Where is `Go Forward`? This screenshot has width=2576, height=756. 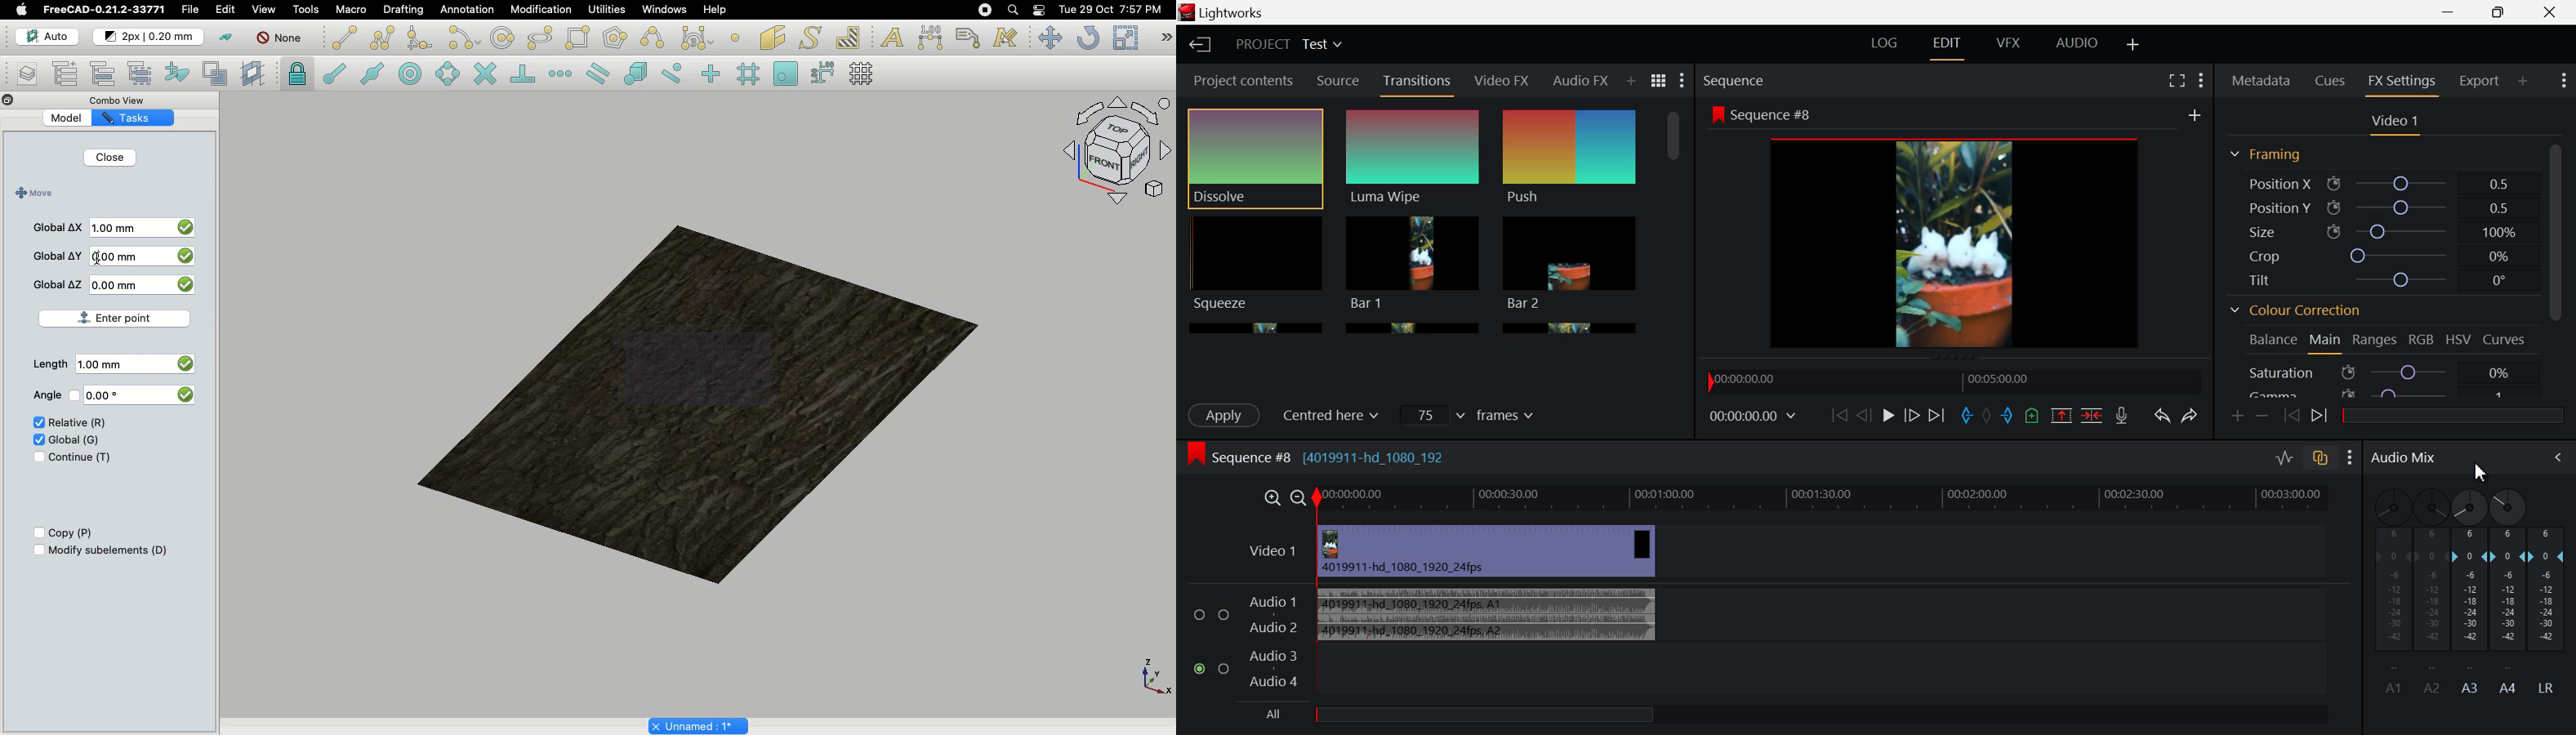 Go Forward is located at coordinates (1913, 415).